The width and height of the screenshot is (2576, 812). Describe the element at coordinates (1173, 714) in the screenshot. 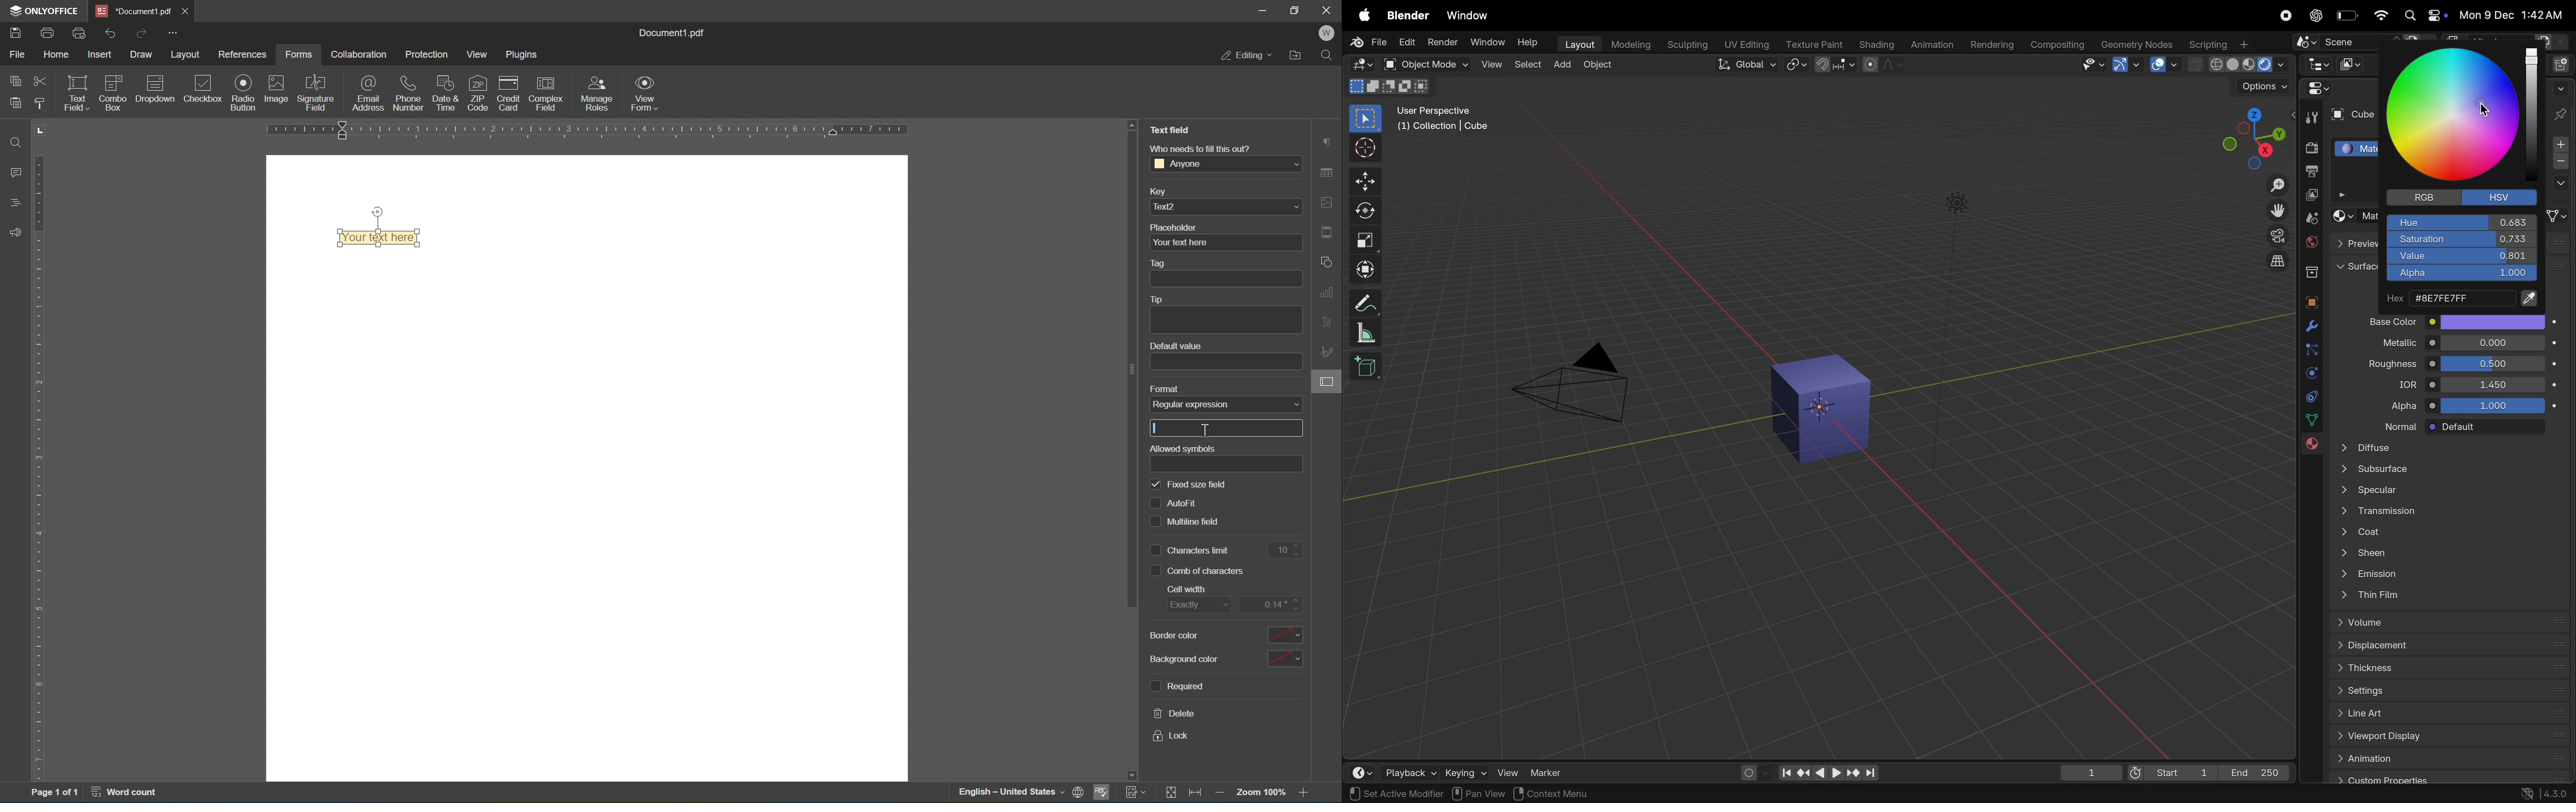

I see `delete` at that location.